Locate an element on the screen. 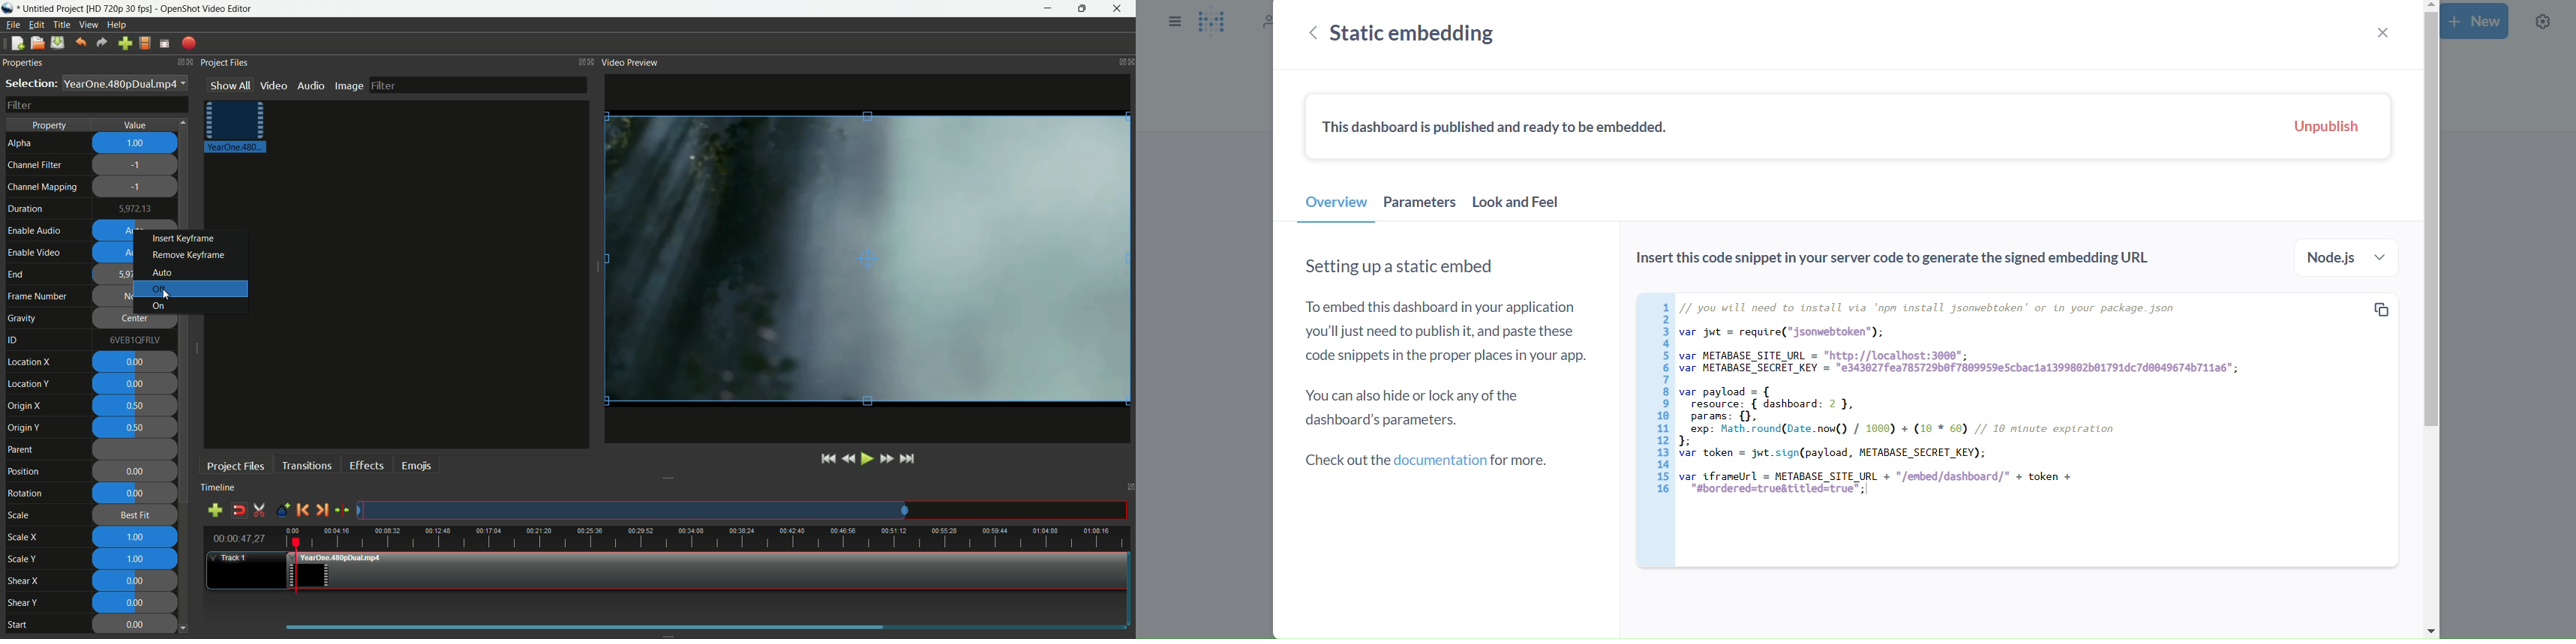  parent is located at coordinates (23, 450).